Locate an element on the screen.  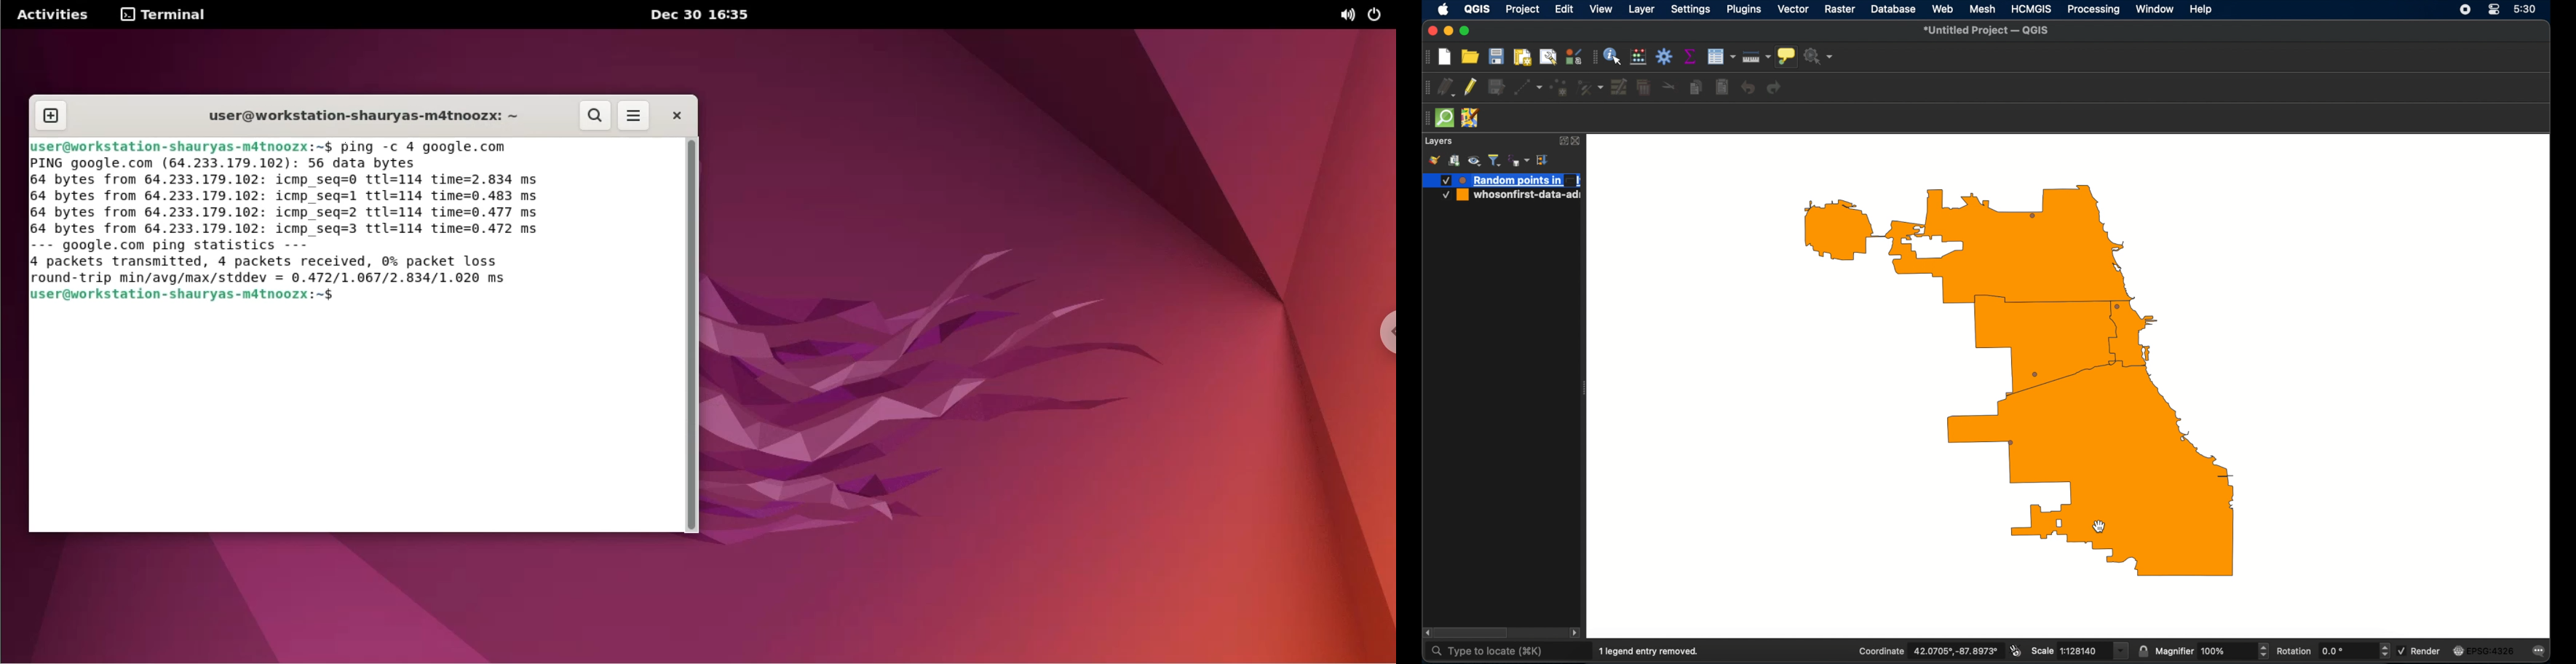
apple icon is located at coordinates (1443, 9).